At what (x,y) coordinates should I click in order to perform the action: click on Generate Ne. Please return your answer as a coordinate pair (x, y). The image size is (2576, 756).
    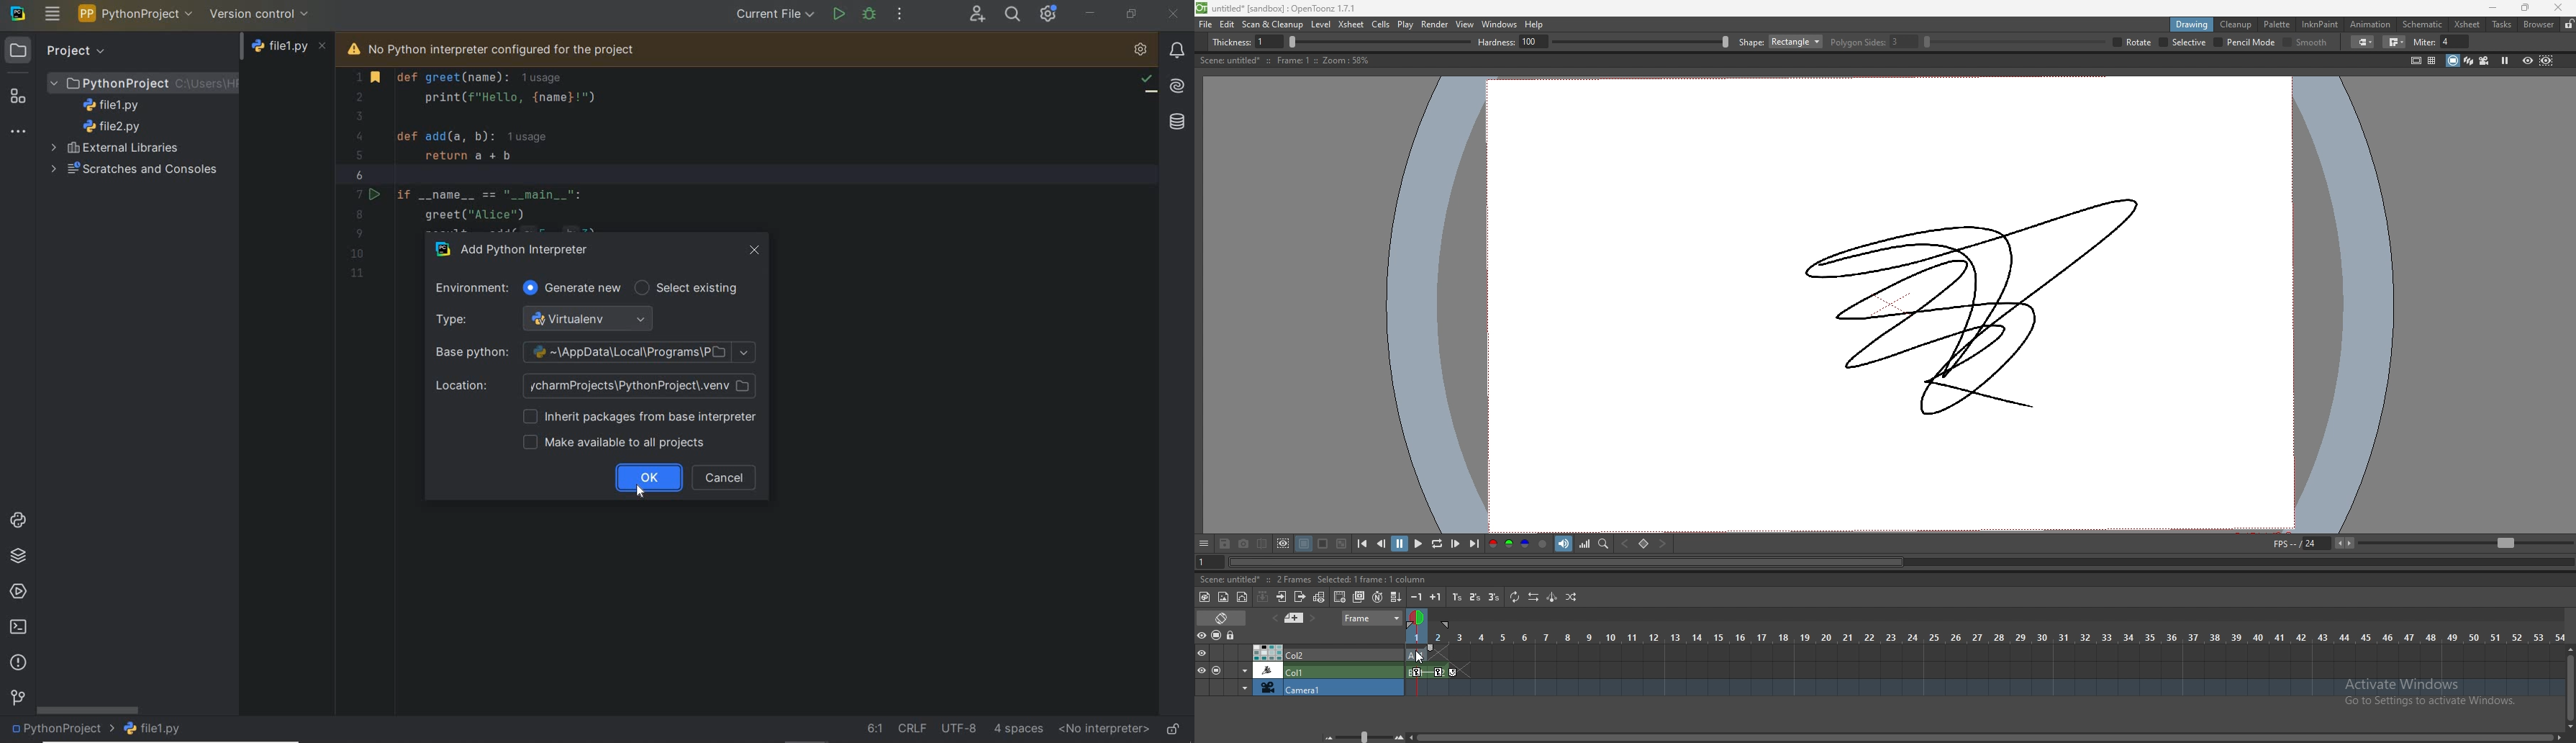
    Looking at the image, I should click on (575, 289).